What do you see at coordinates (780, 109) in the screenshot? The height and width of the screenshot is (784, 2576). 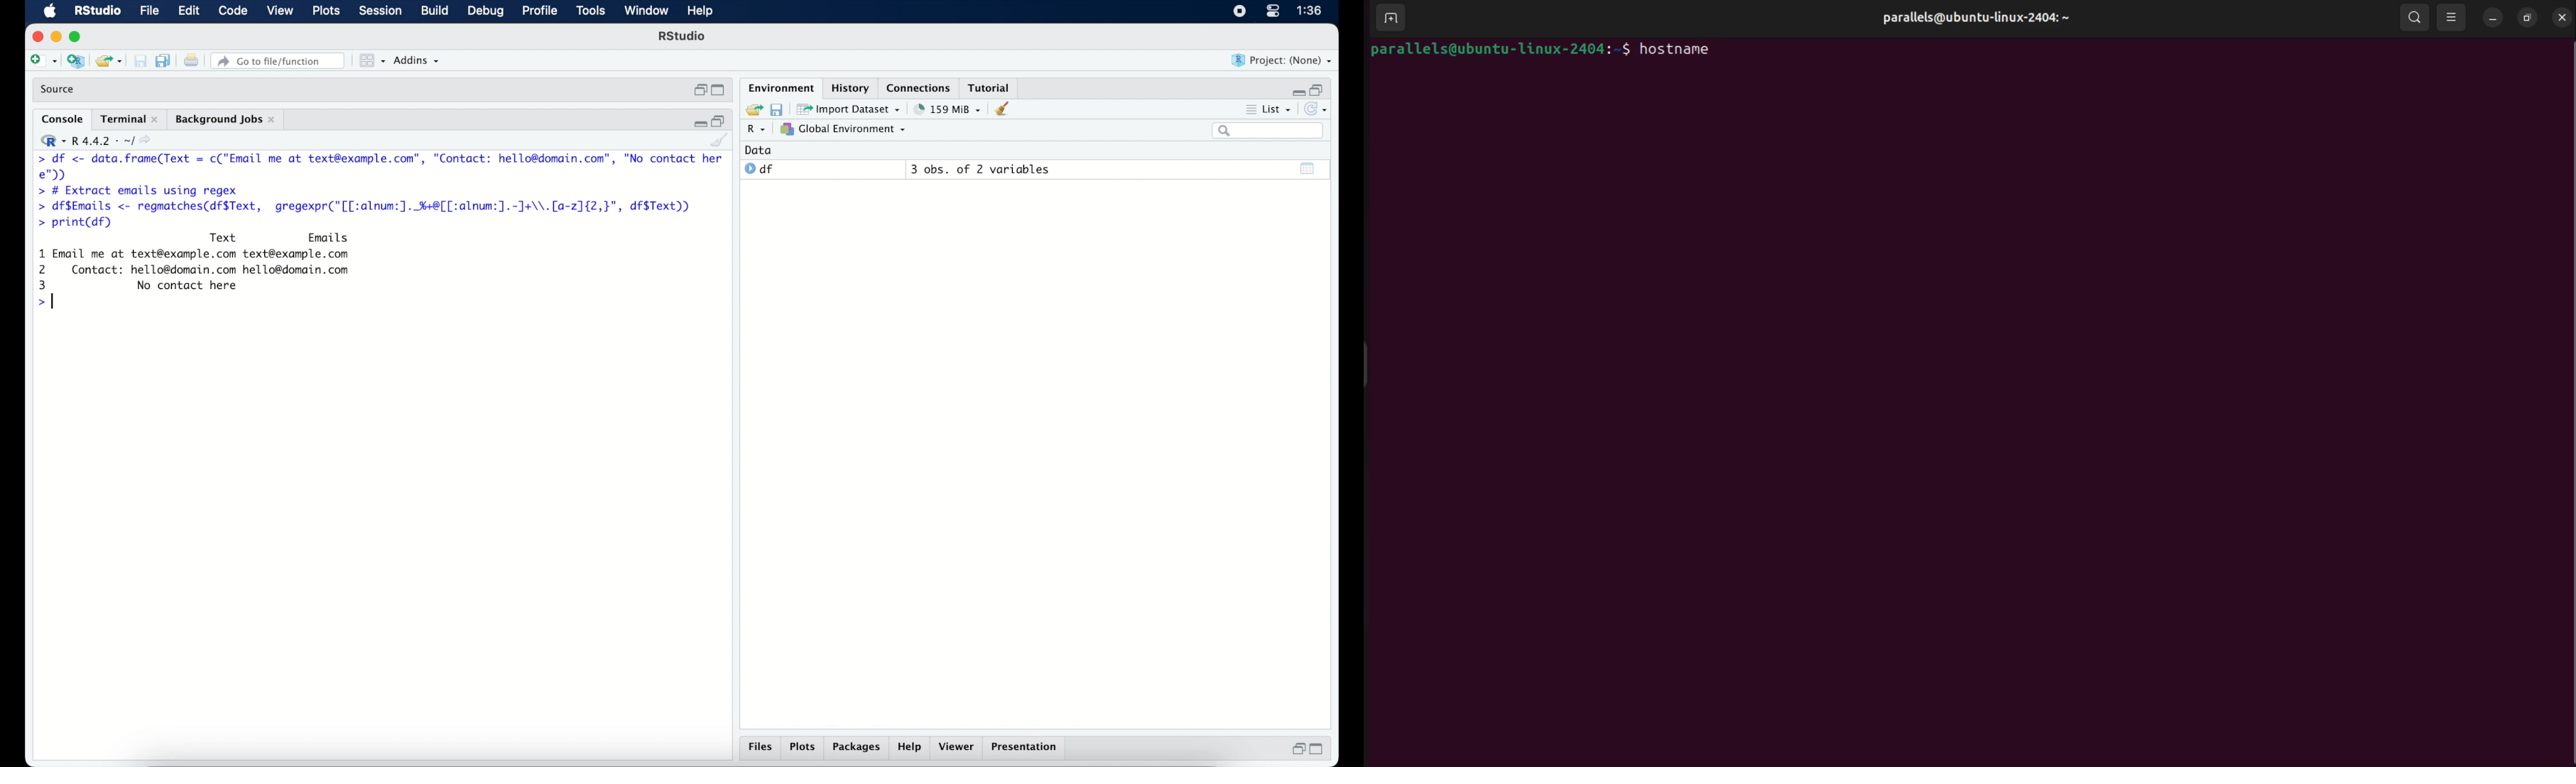 I see `save` at bounding box center [780, 109].